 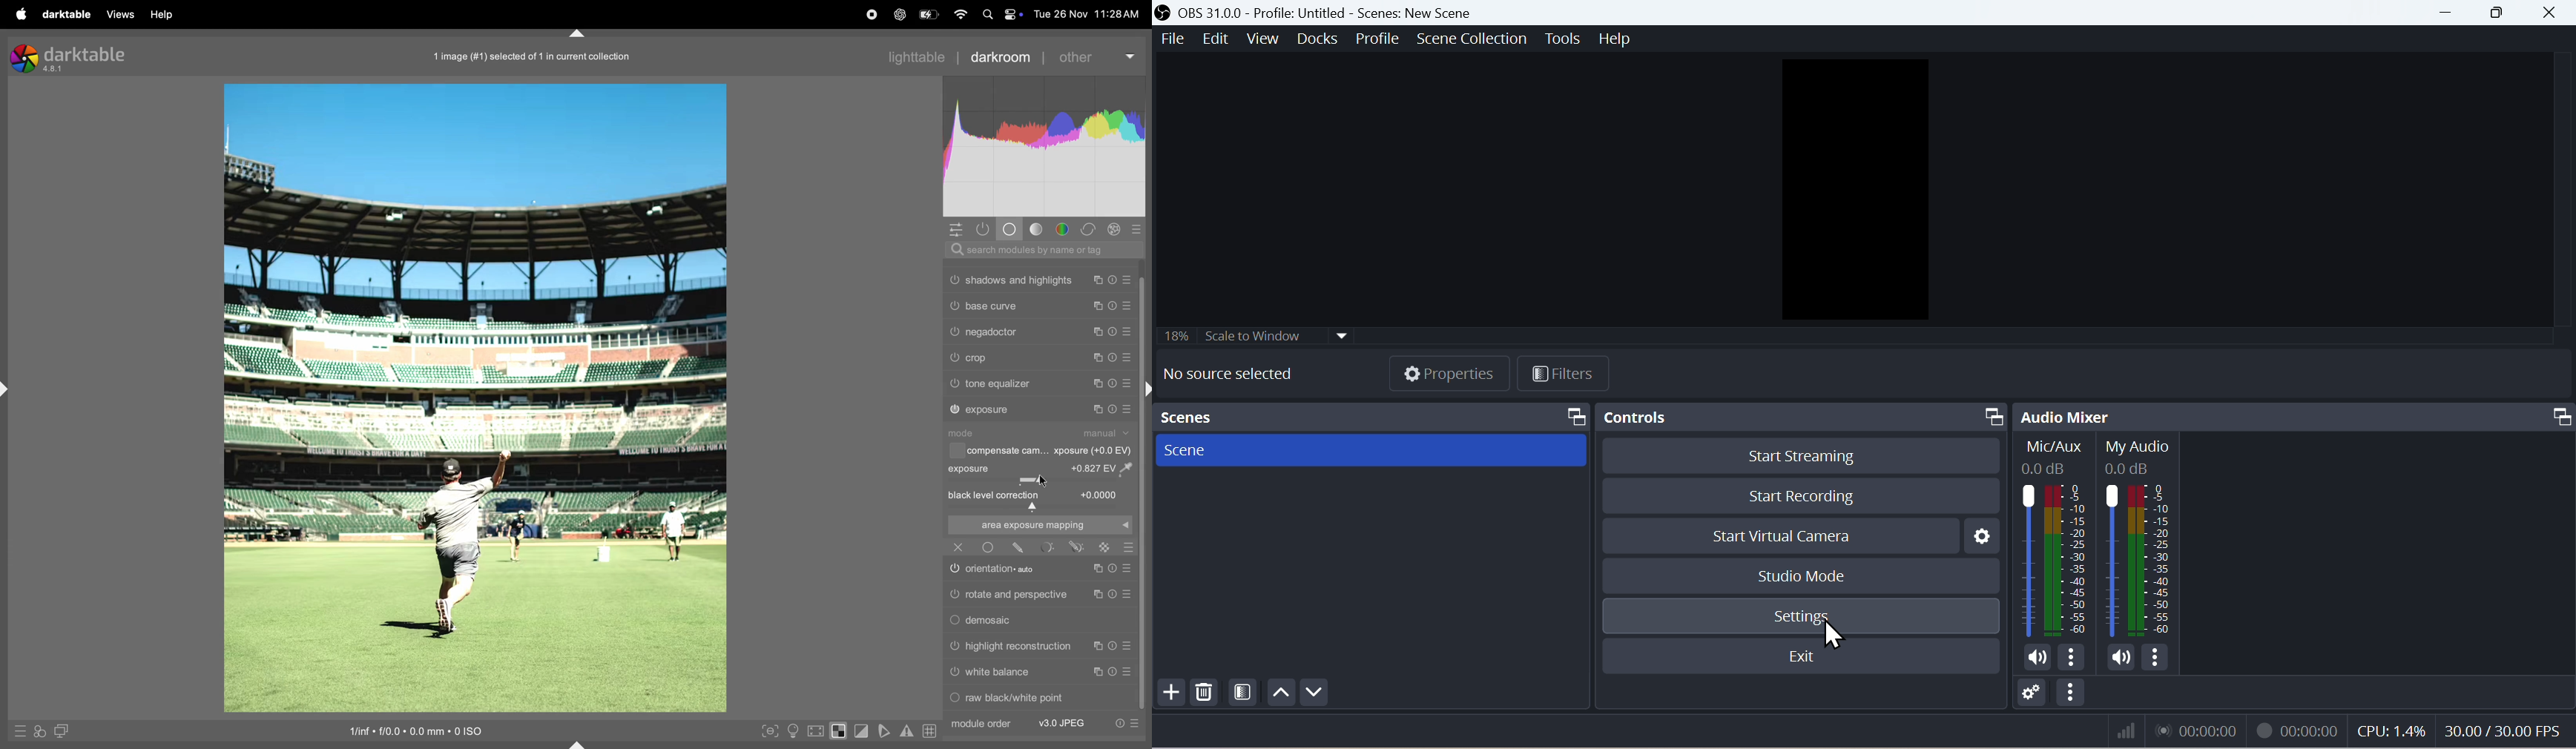 What do you see at coordinates (956, 230) in the screenshot?
I see `quick access panel` at bounding box center [956, 230].